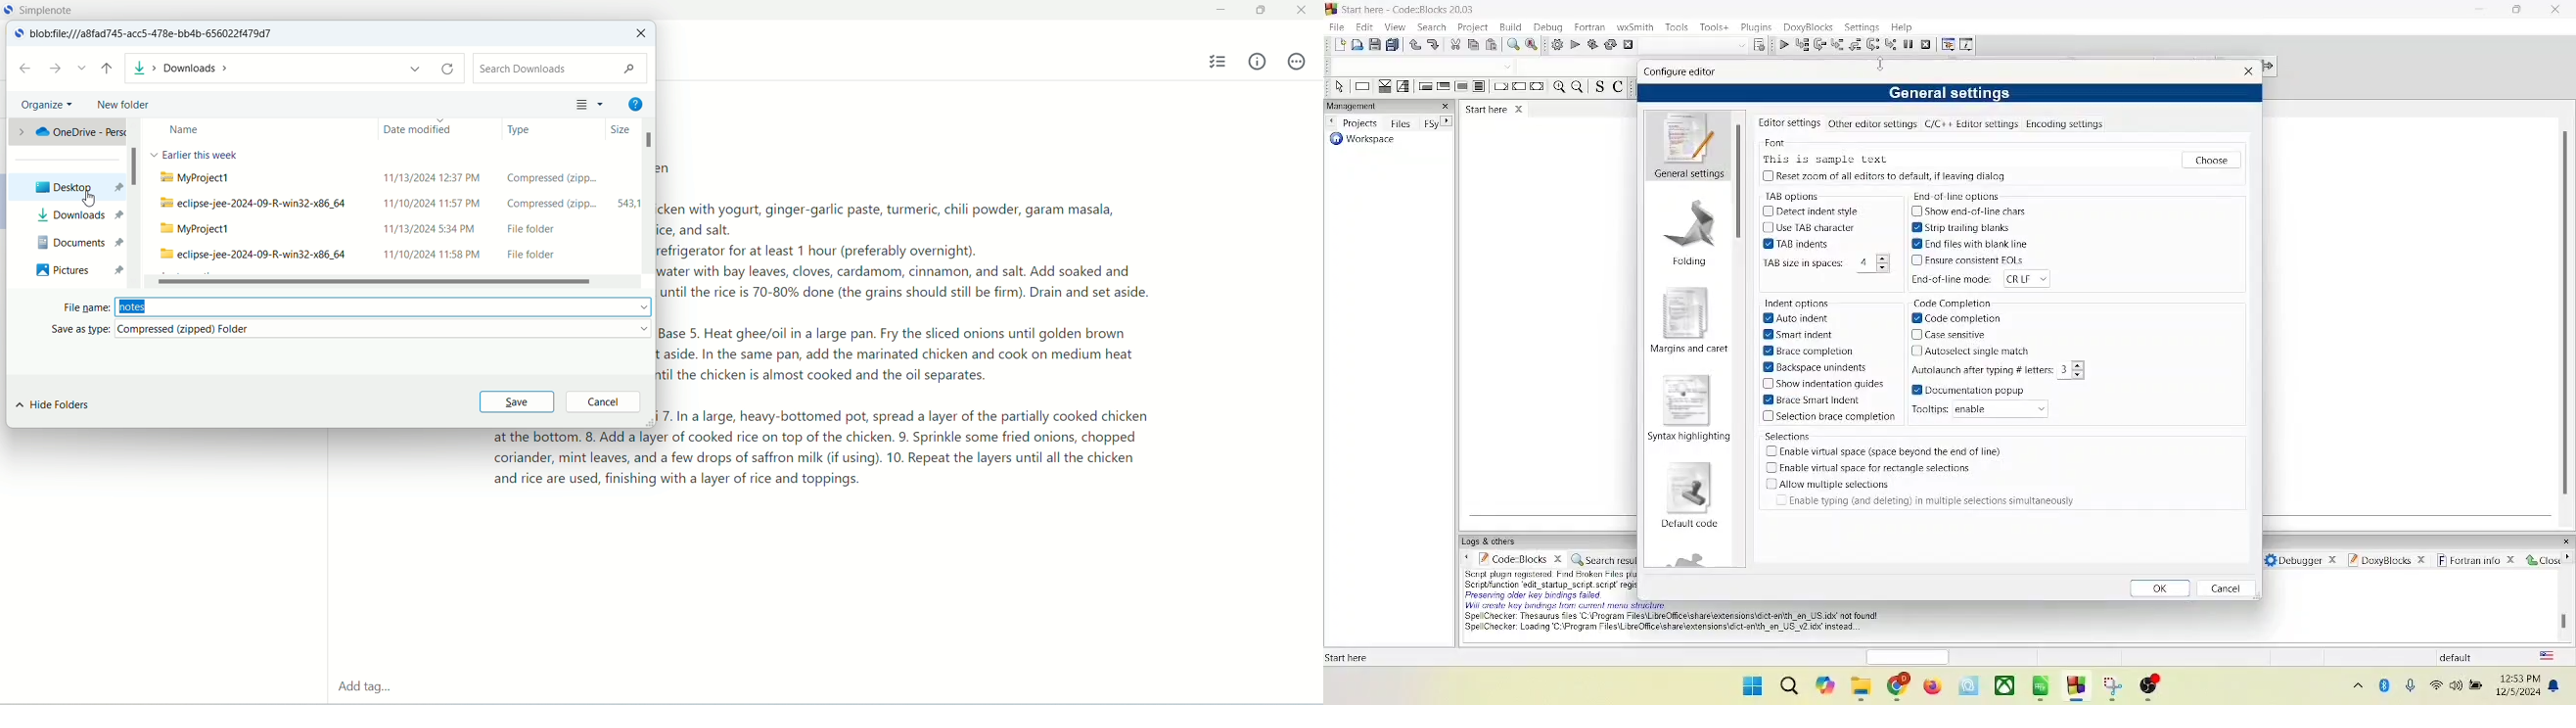 This screenshot has width=2576, height=728. Describe the element at coordinates (1890, 452) in the screenshot. I see `enable virtual space` at that location.